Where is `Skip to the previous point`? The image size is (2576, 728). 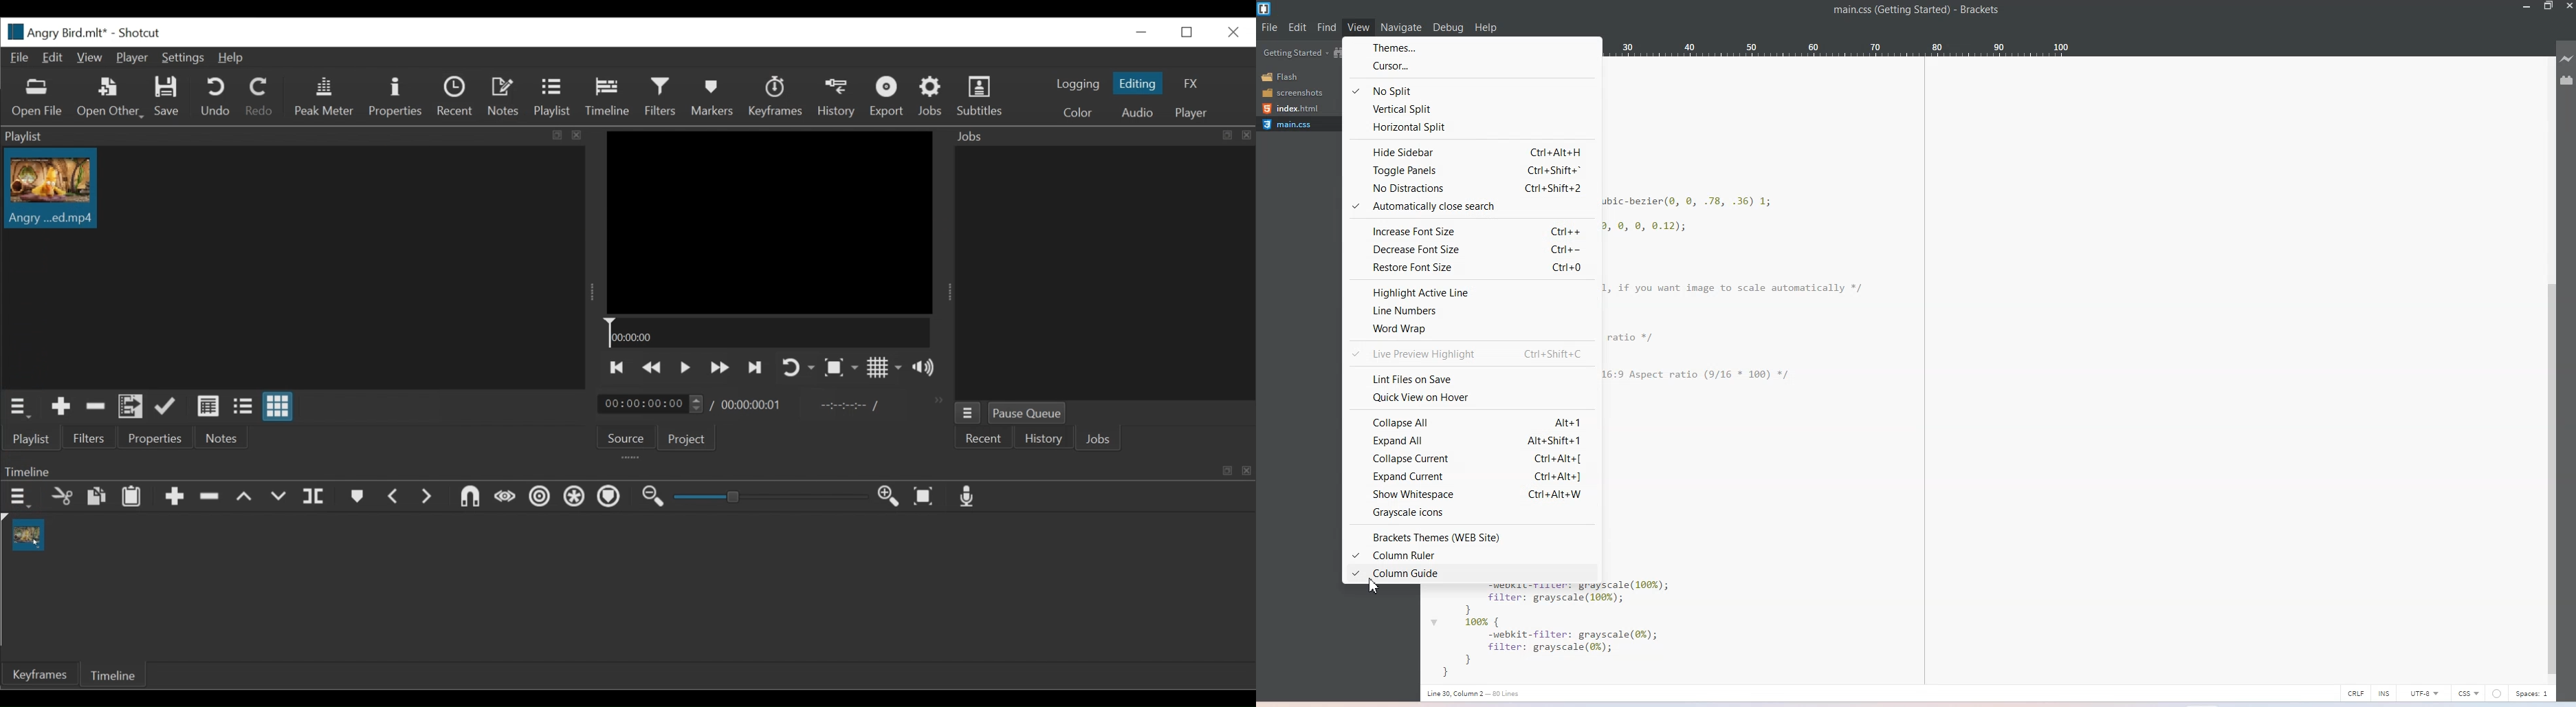
Skip to the previous point is located at coordinates (619, 369).